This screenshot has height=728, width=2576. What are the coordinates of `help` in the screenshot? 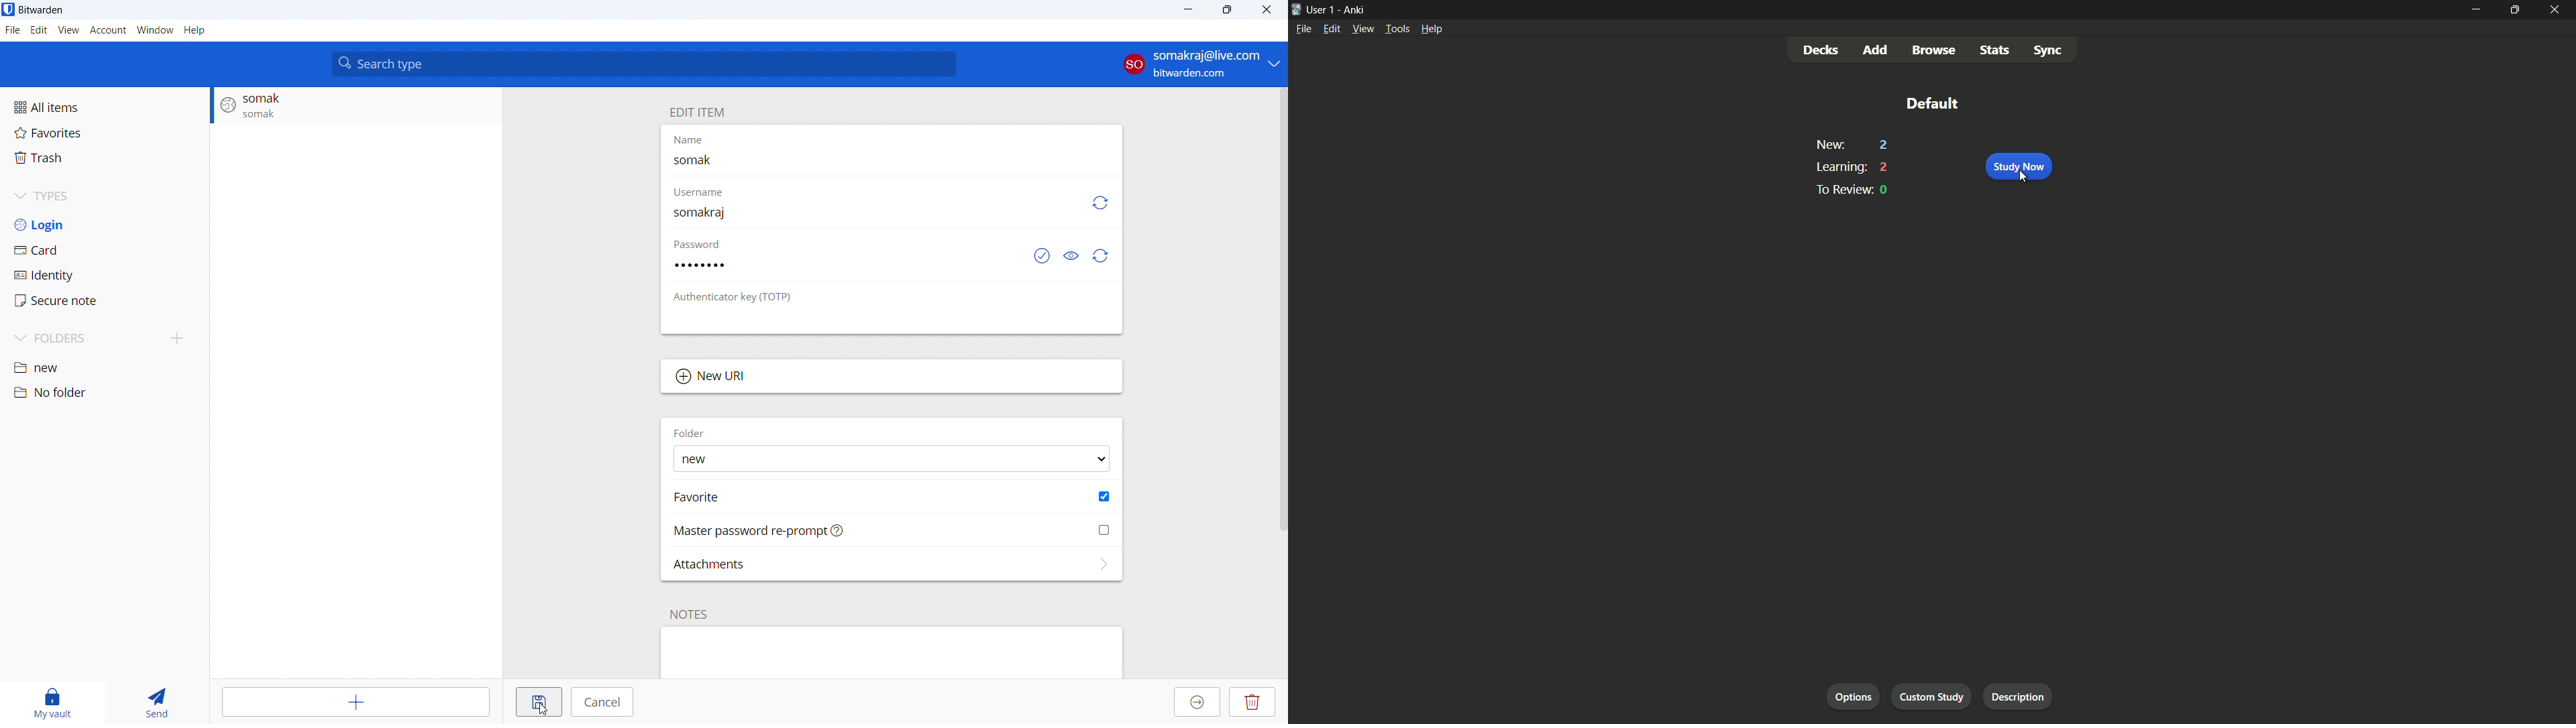 It's located at (1432, 28).